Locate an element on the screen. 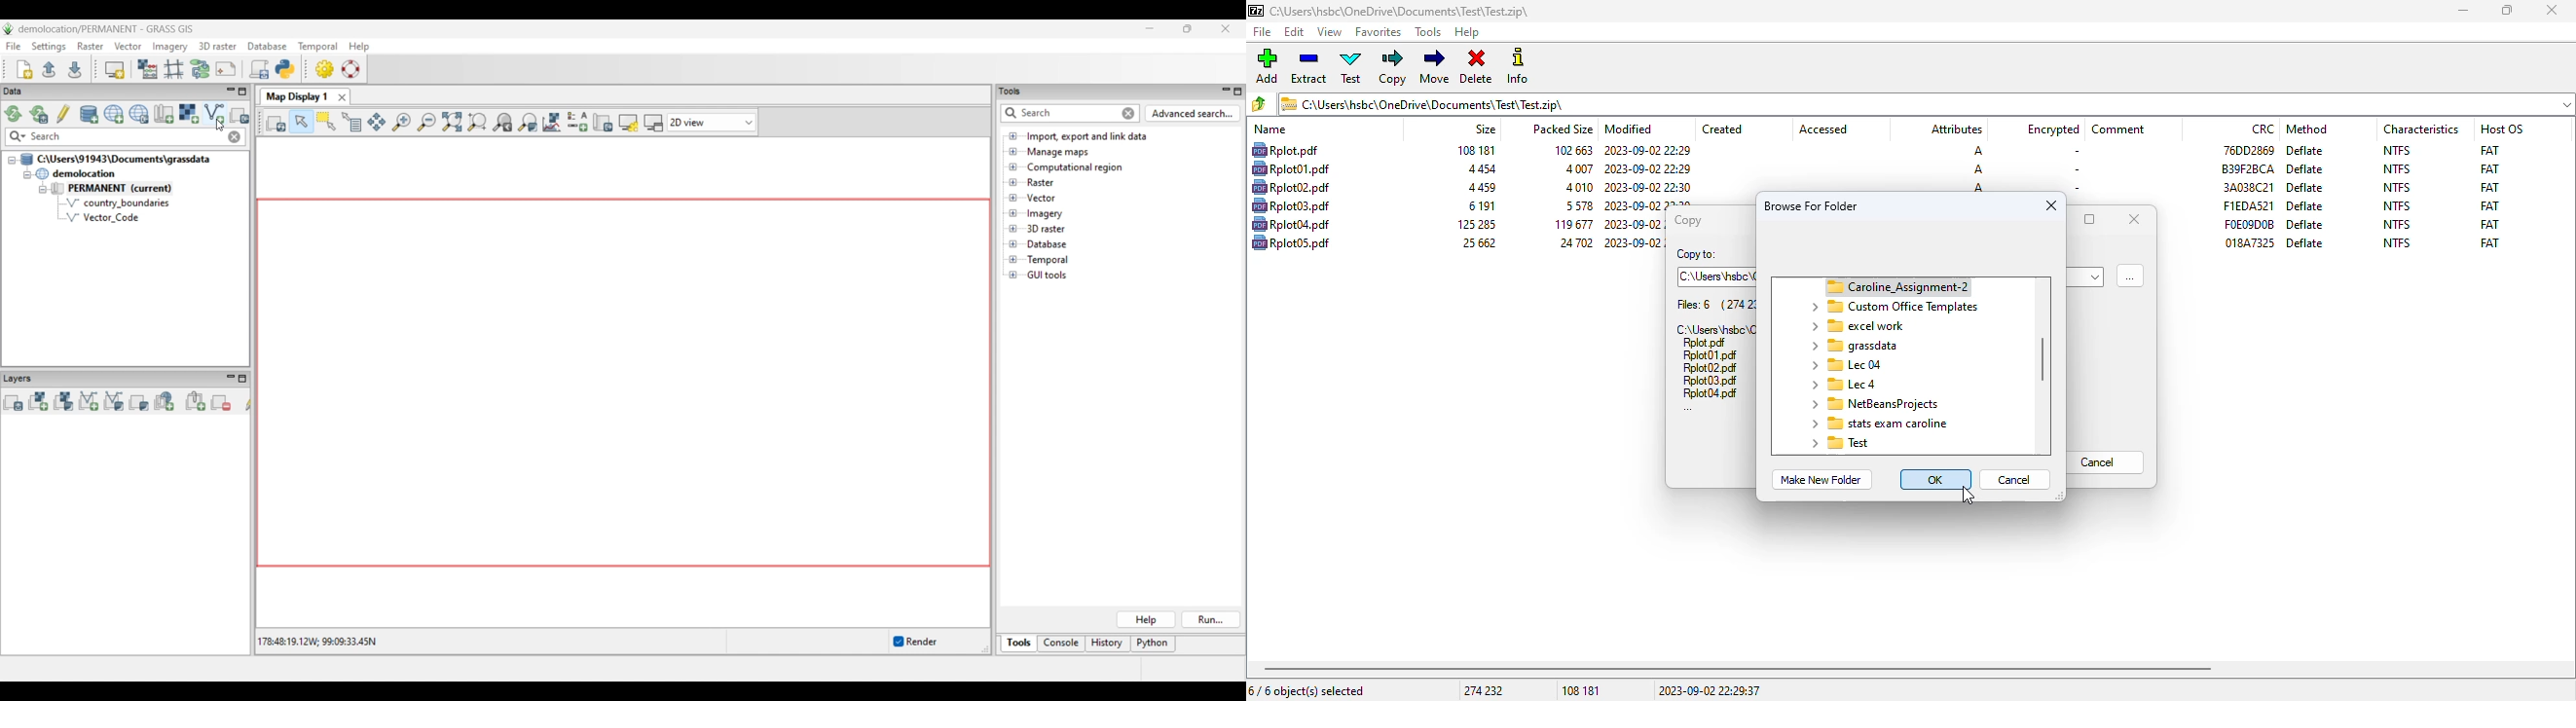 The width and height of the screenshot is (2576, 728). deflate is located at coordinates (2304, 206).